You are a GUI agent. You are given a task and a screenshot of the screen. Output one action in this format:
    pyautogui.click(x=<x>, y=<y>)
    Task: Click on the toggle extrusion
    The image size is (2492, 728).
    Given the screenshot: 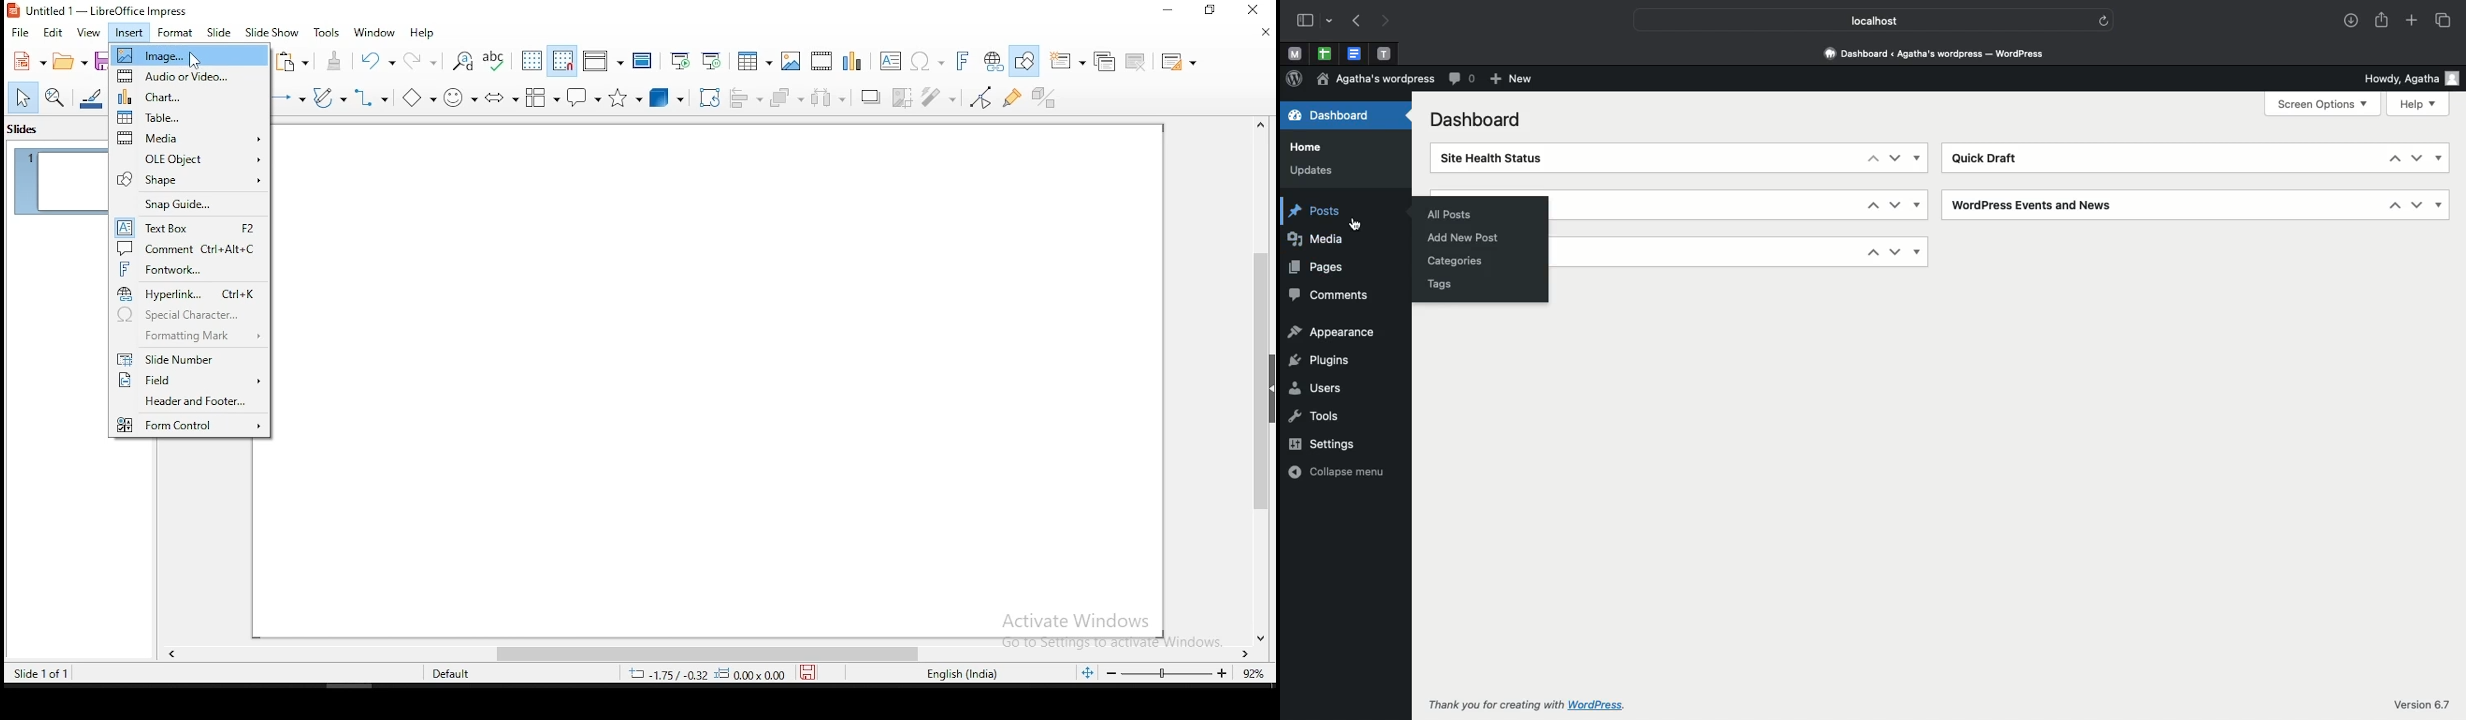 What is the action you would take?
    pyautogui.click(x=1045, y=99)
    